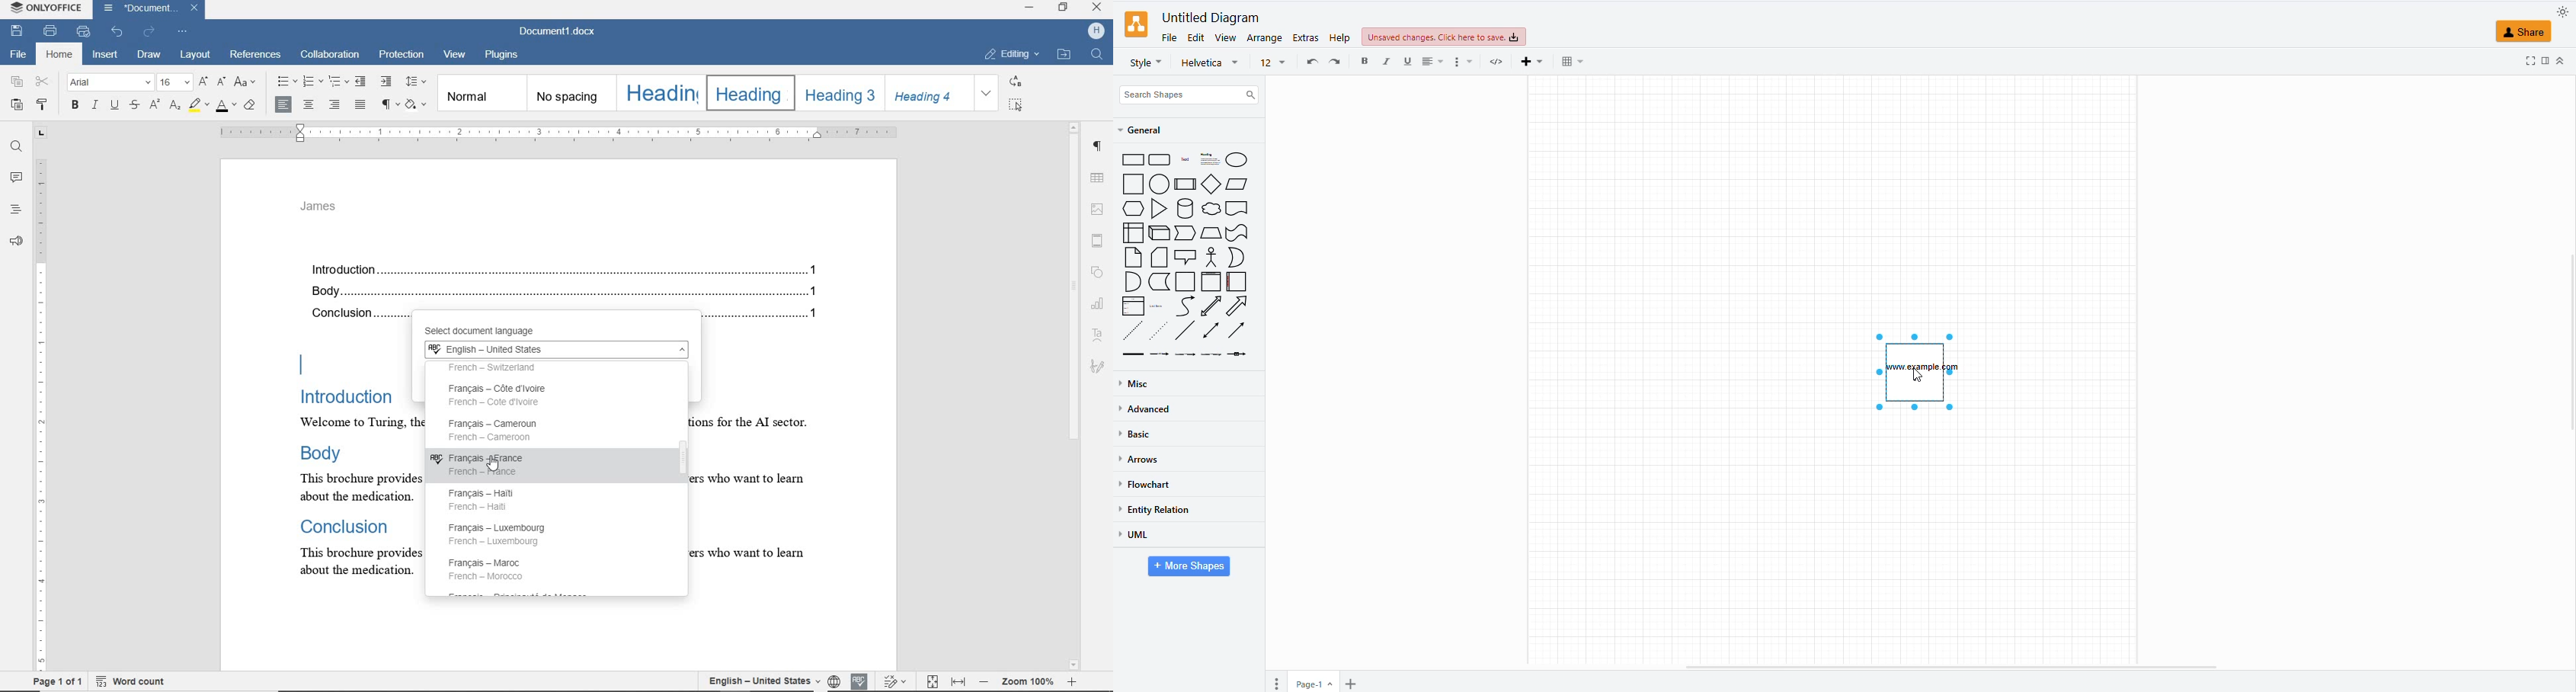 The height and width of the screenshot is (700, 2576). I want to click on layout, so click(195, 56).